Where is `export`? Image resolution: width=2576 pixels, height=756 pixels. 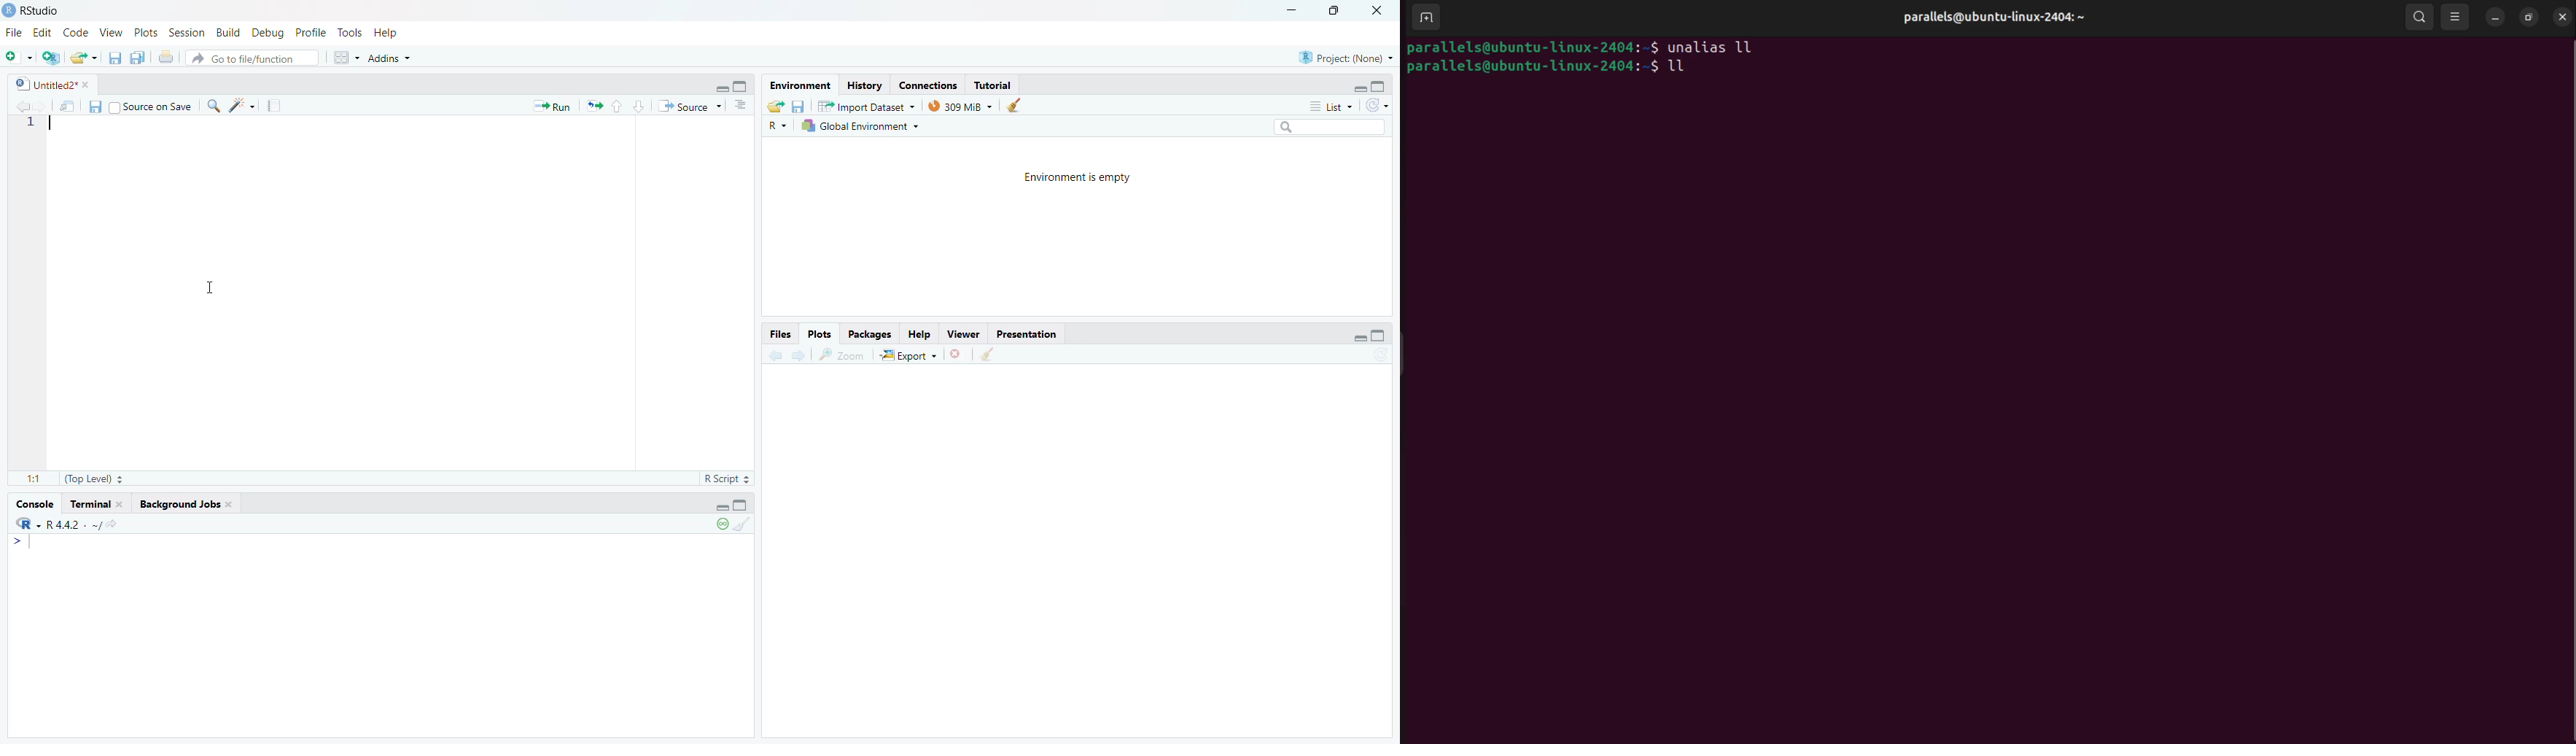
export is located at coordinates (774, 106).